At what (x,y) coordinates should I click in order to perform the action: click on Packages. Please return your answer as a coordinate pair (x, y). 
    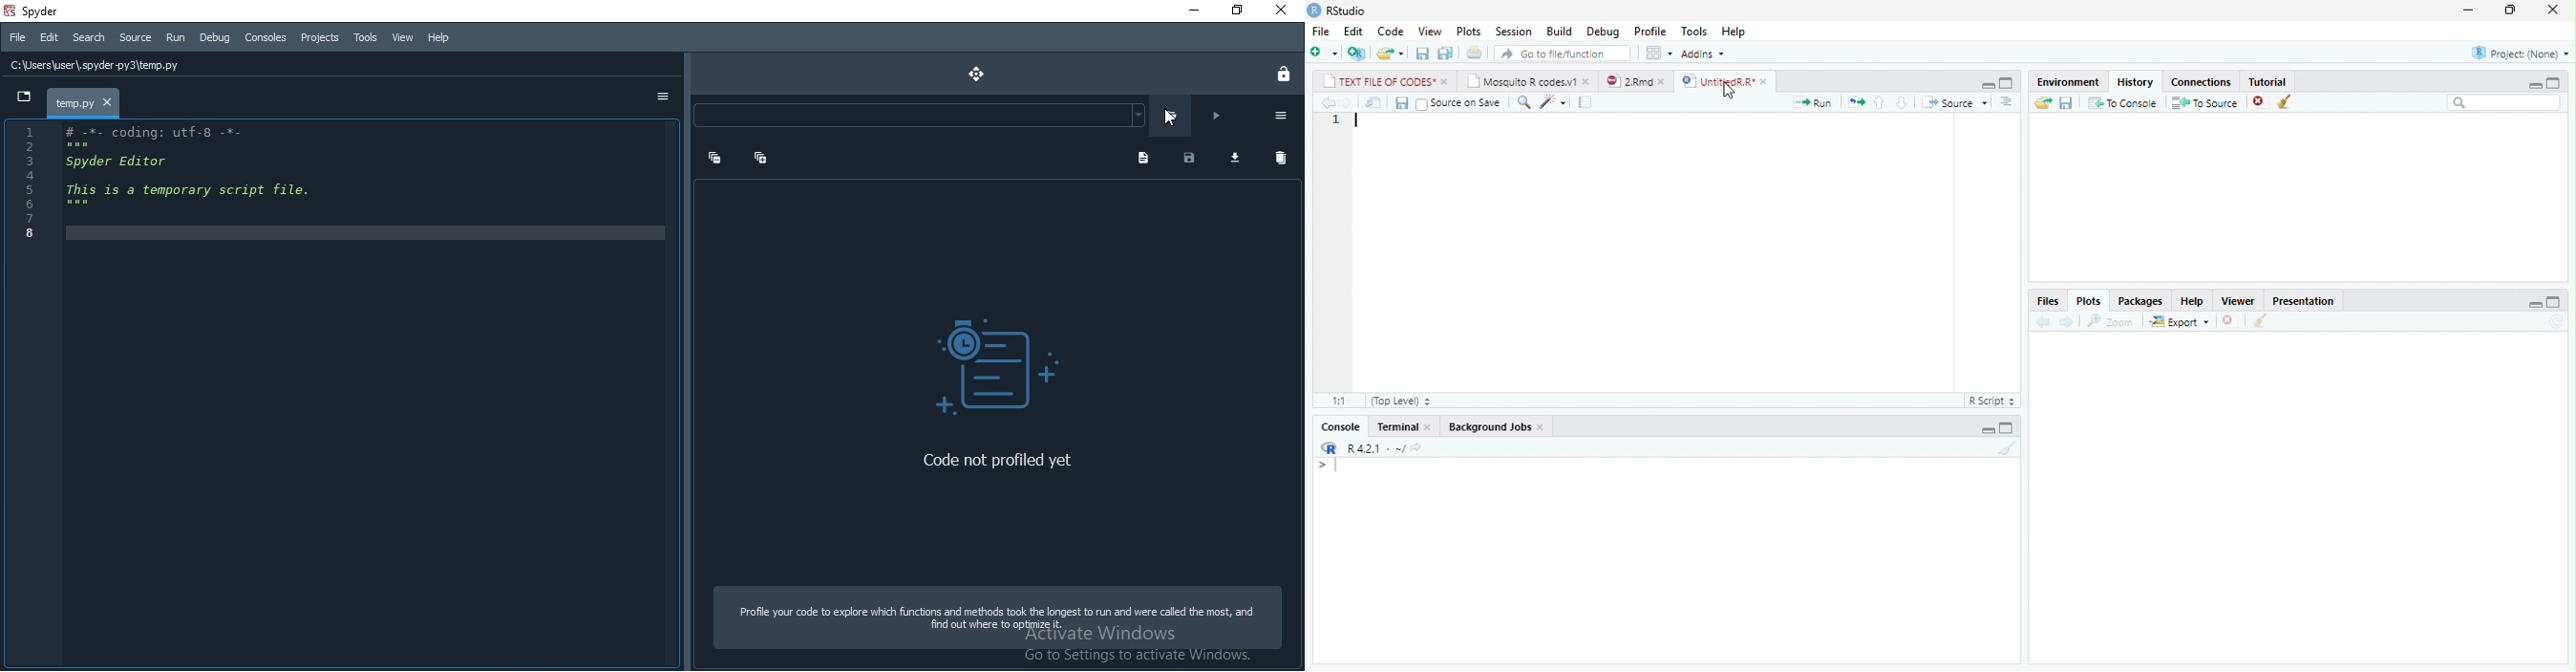
    Looking at the image, I should click on (2138, 302).